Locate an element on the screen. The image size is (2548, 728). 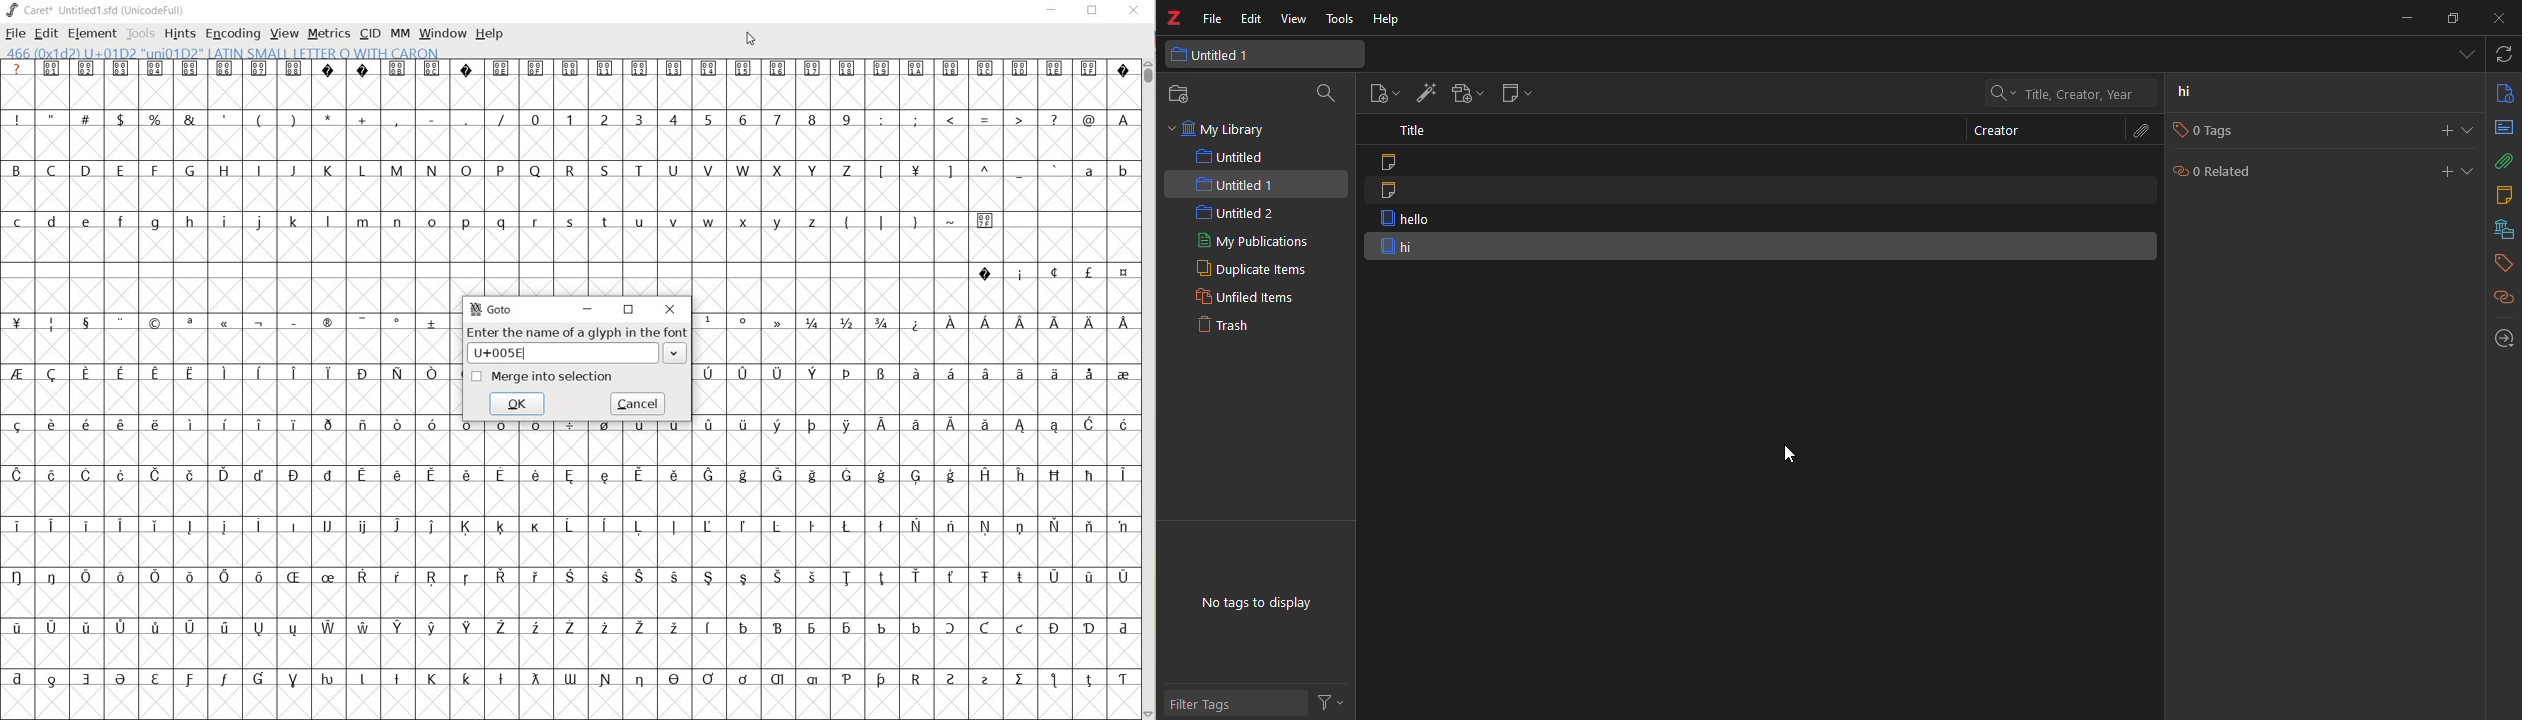
notes is located at coordinates (2506, 194).